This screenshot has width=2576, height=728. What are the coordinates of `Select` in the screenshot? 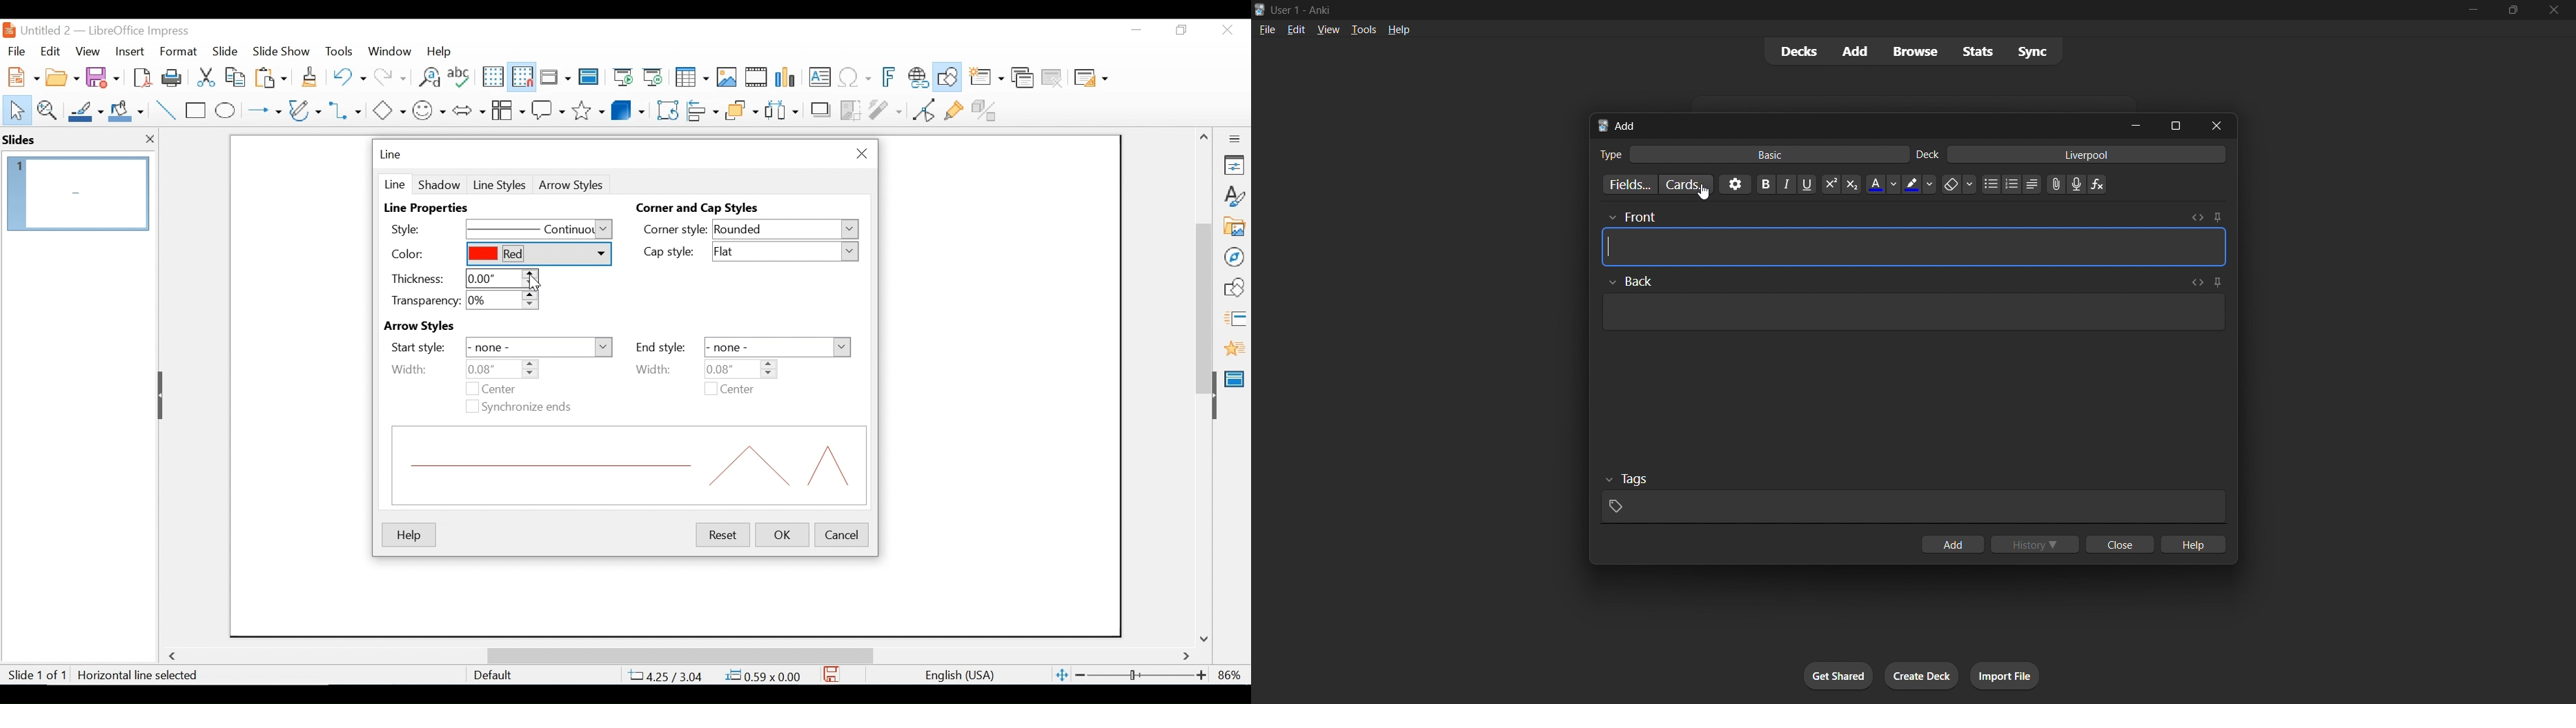 It's located at (14, 109).